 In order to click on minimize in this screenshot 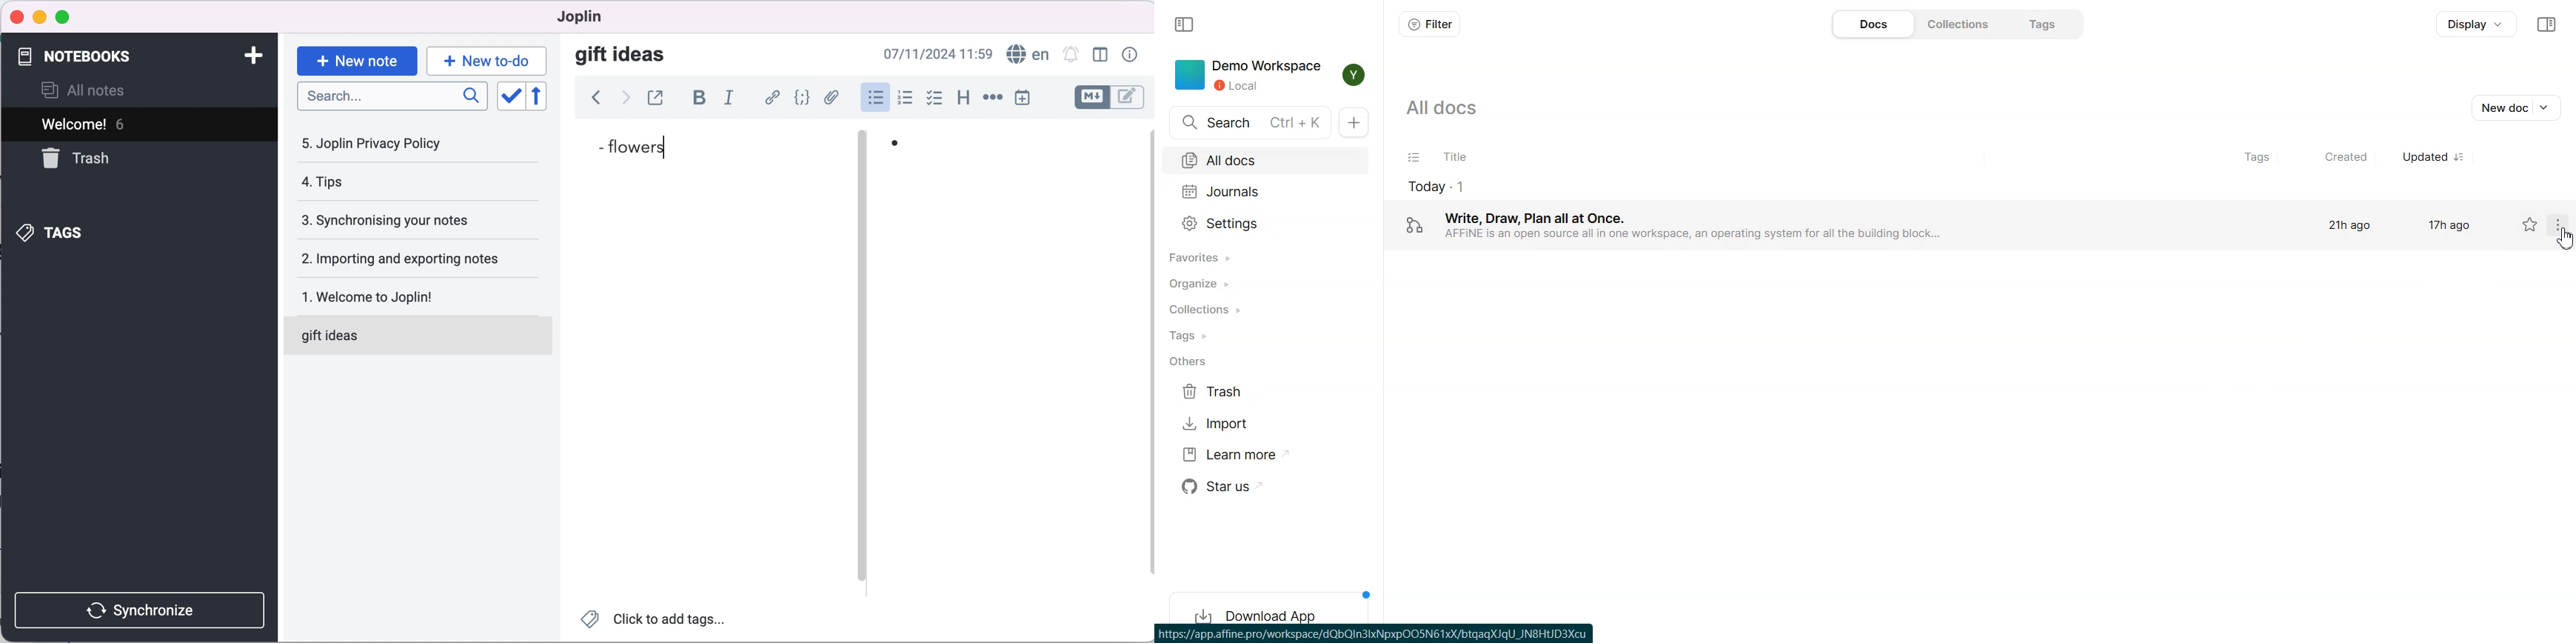, I will do `click(40, 15)`.